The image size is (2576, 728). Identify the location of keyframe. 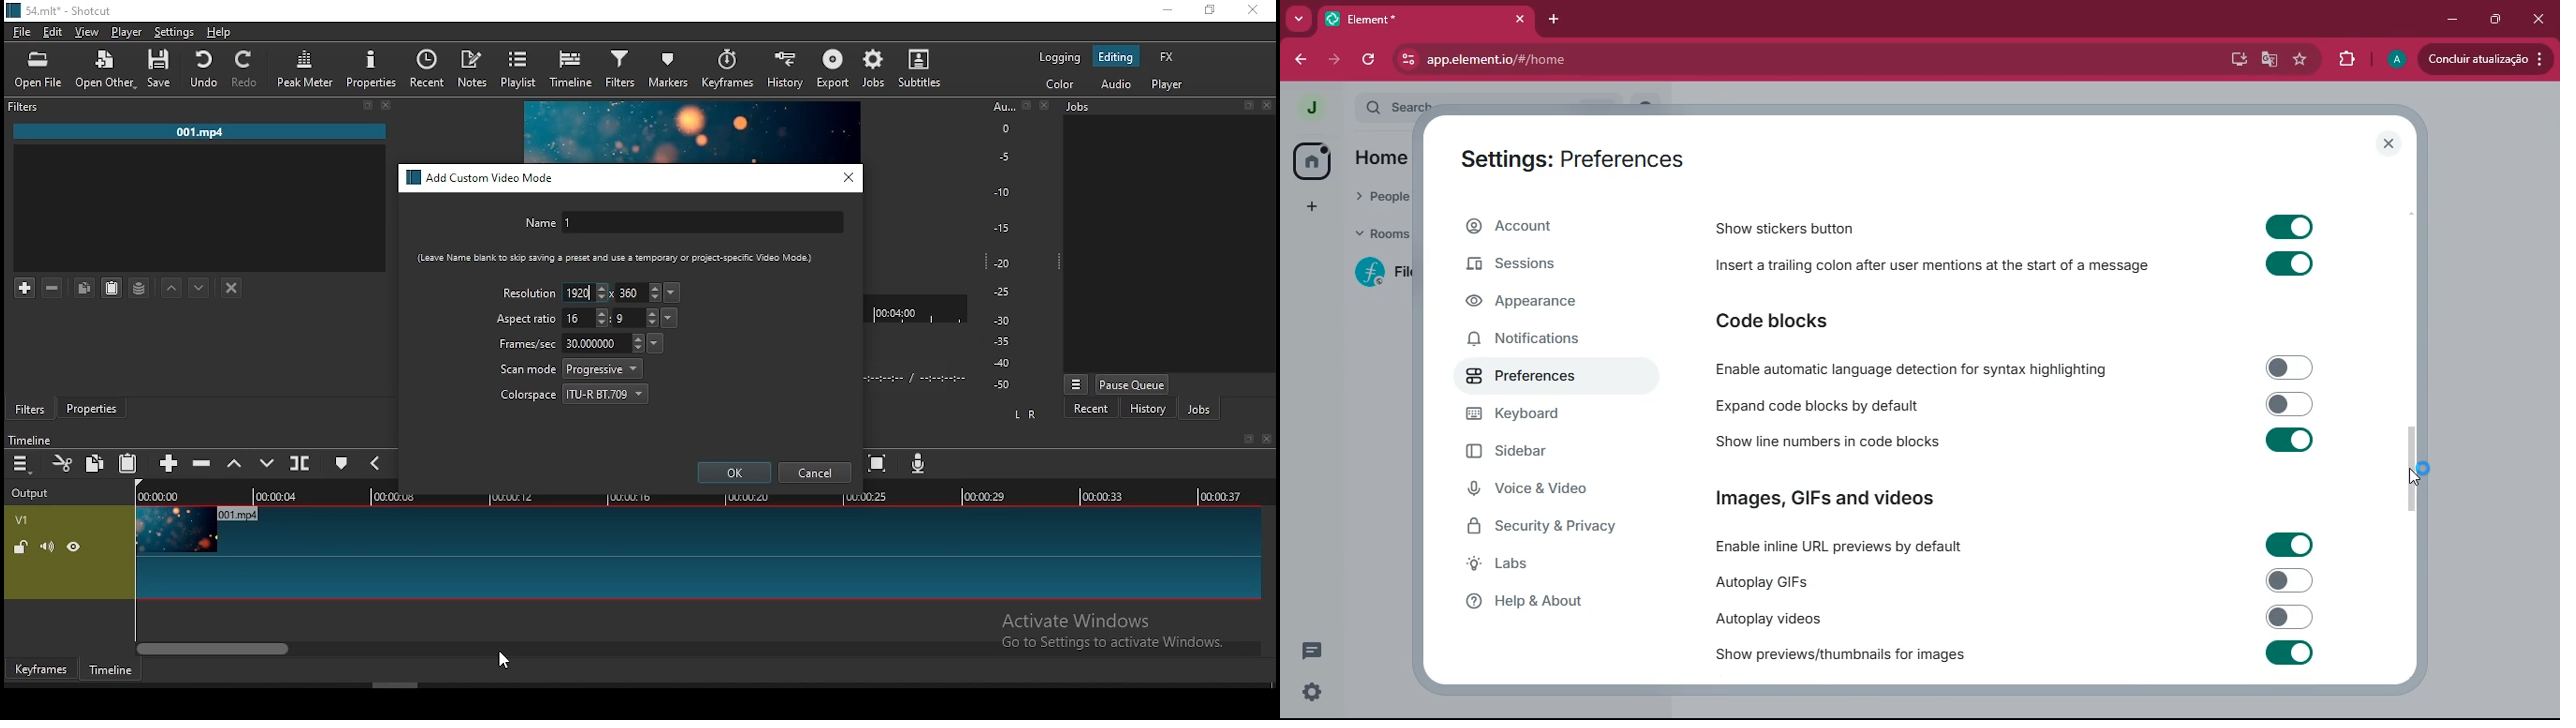
(41, 670).